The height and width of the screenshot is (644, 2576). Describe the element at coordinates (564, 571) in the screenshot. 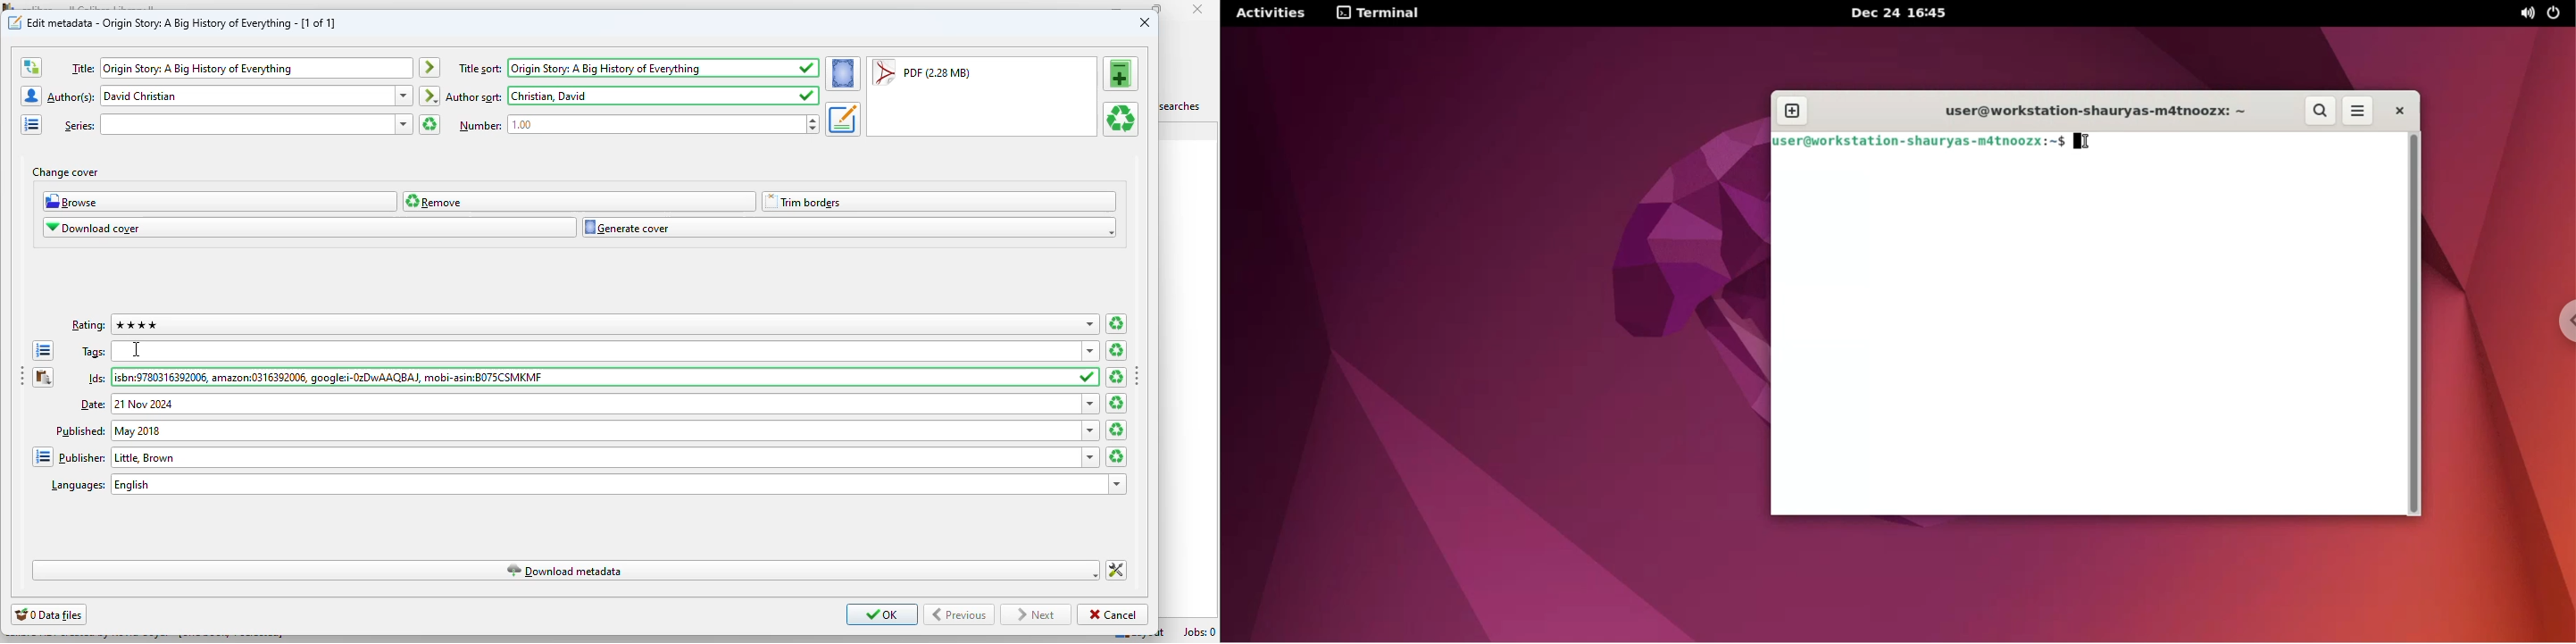

I see `download metadata` at that location.